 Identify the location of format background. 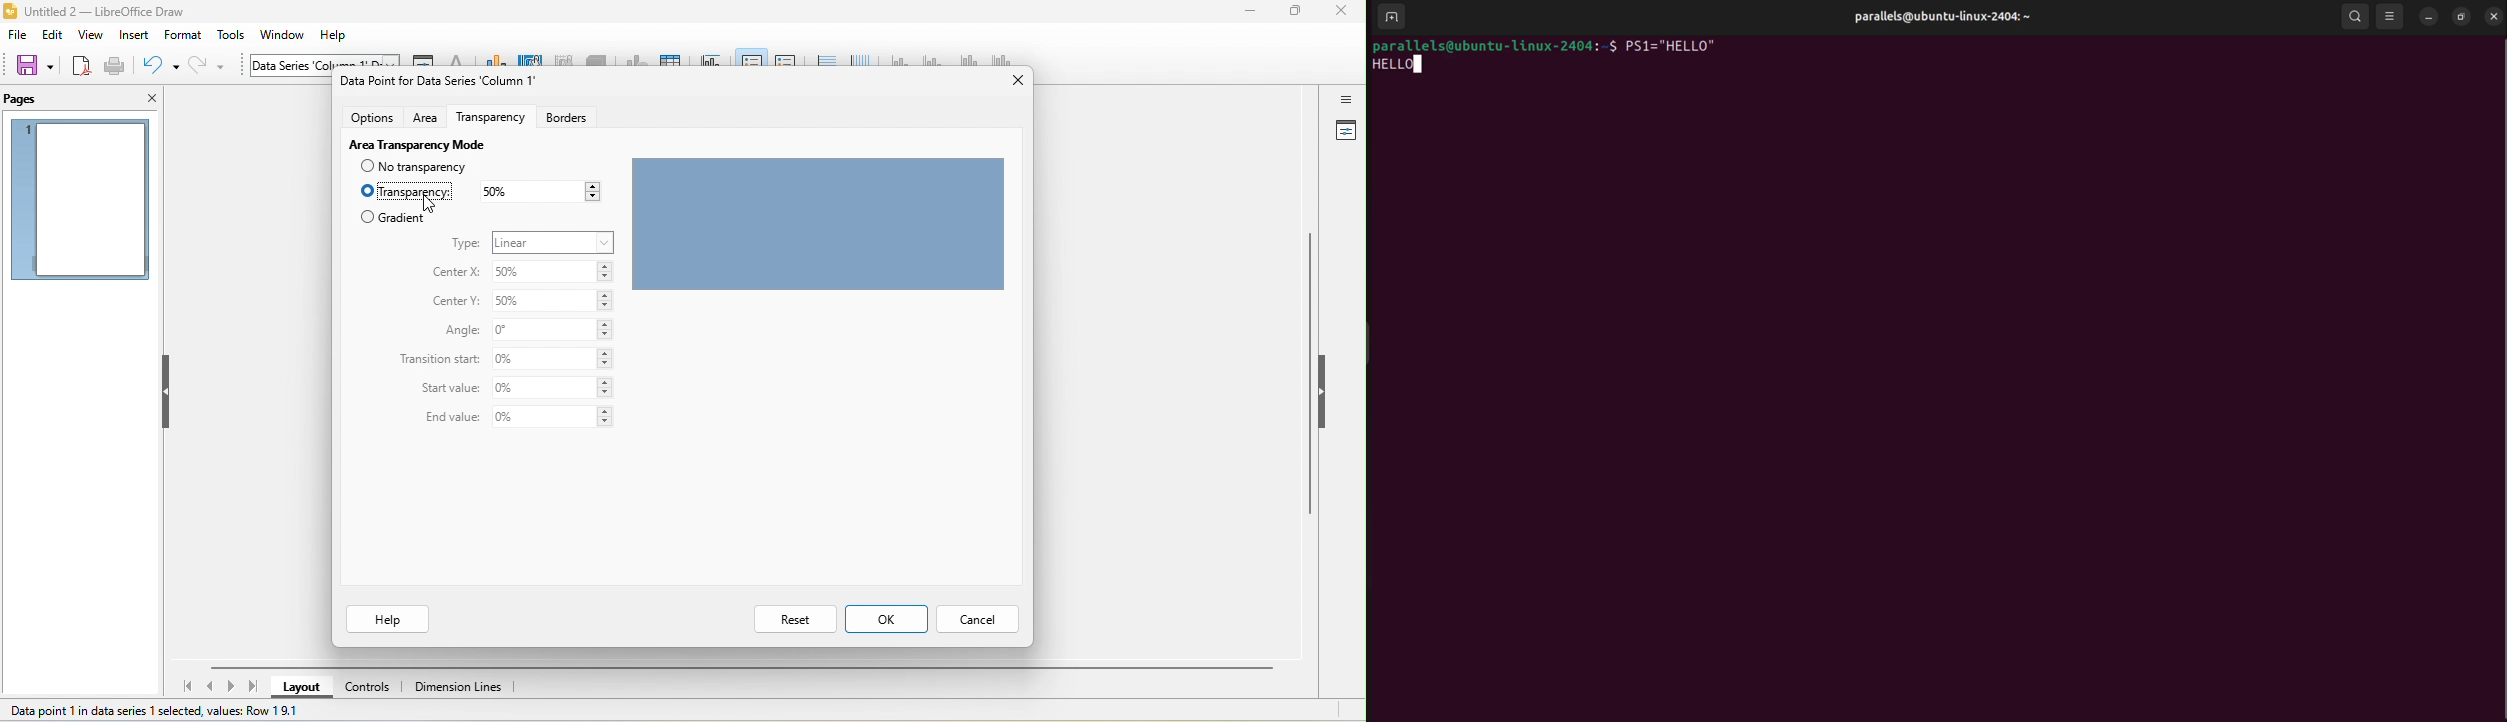
(529, 58).